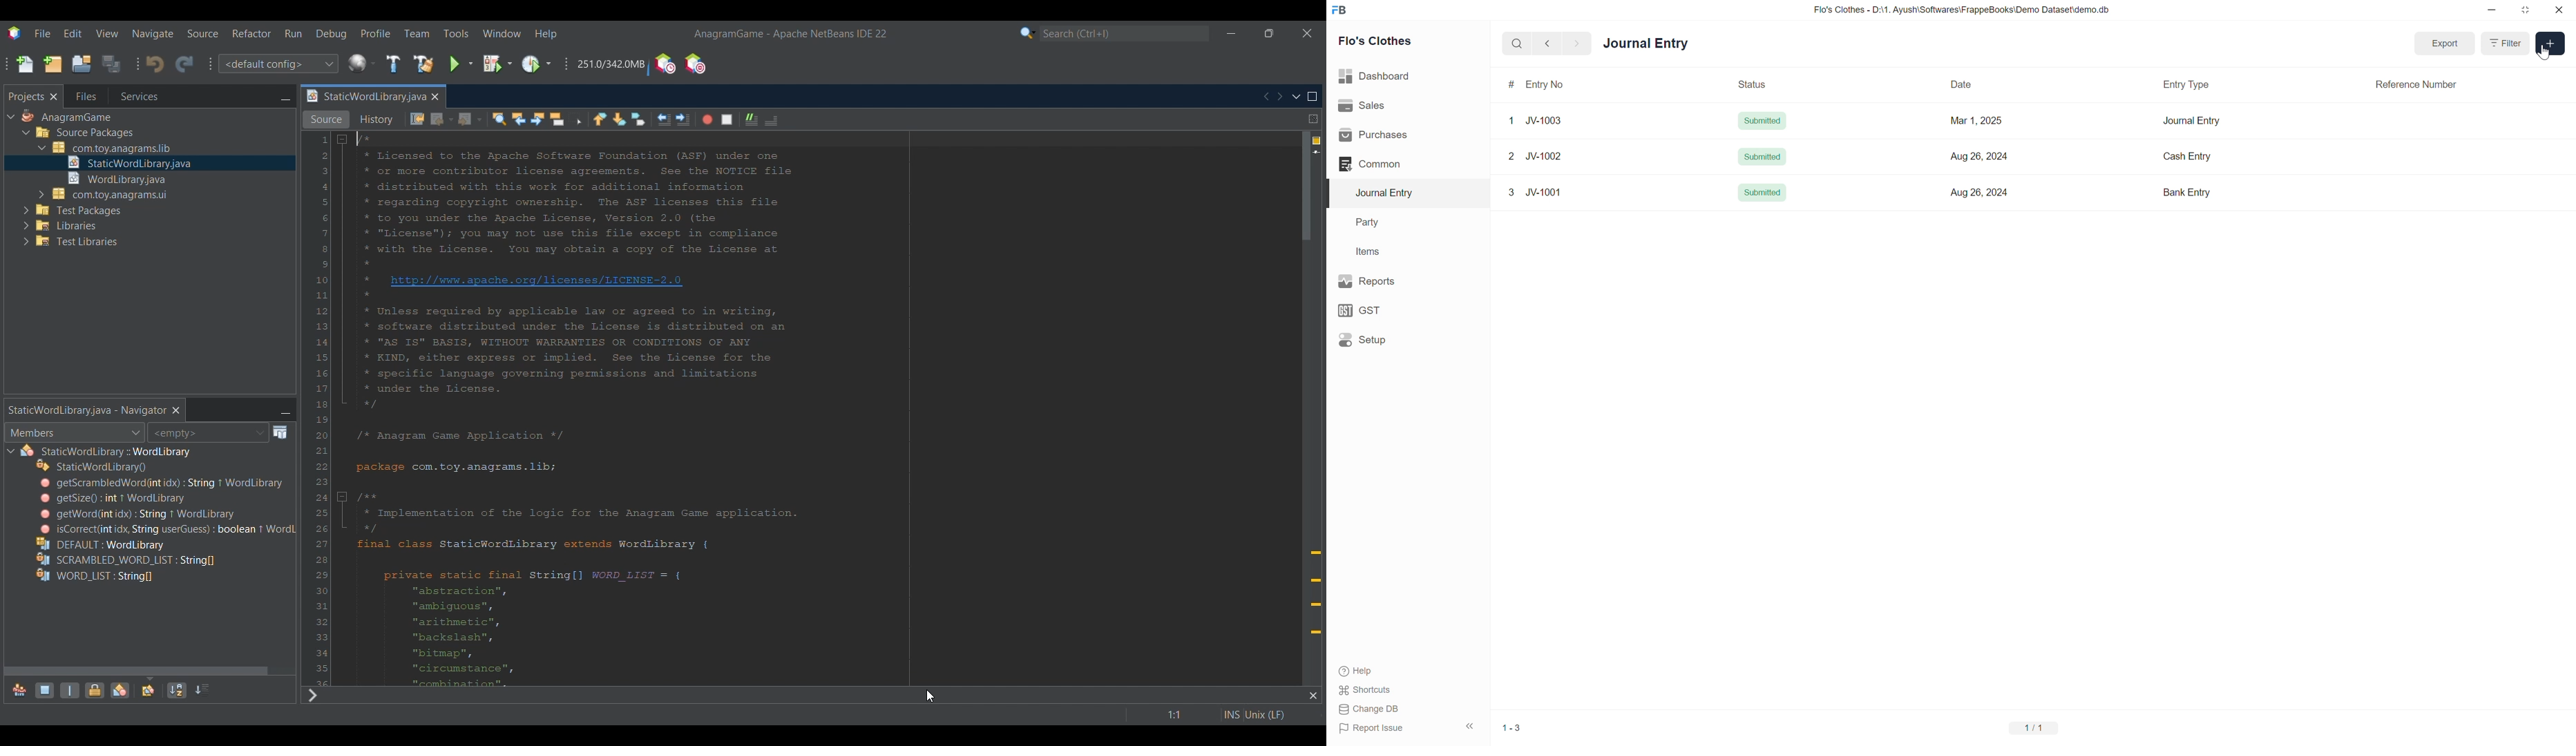 This screenshot has width=2576, height=756. What do you see at coordinates (178, 691) in the screenshot?
I see `Sort by name` at bounding box center [178, 691].